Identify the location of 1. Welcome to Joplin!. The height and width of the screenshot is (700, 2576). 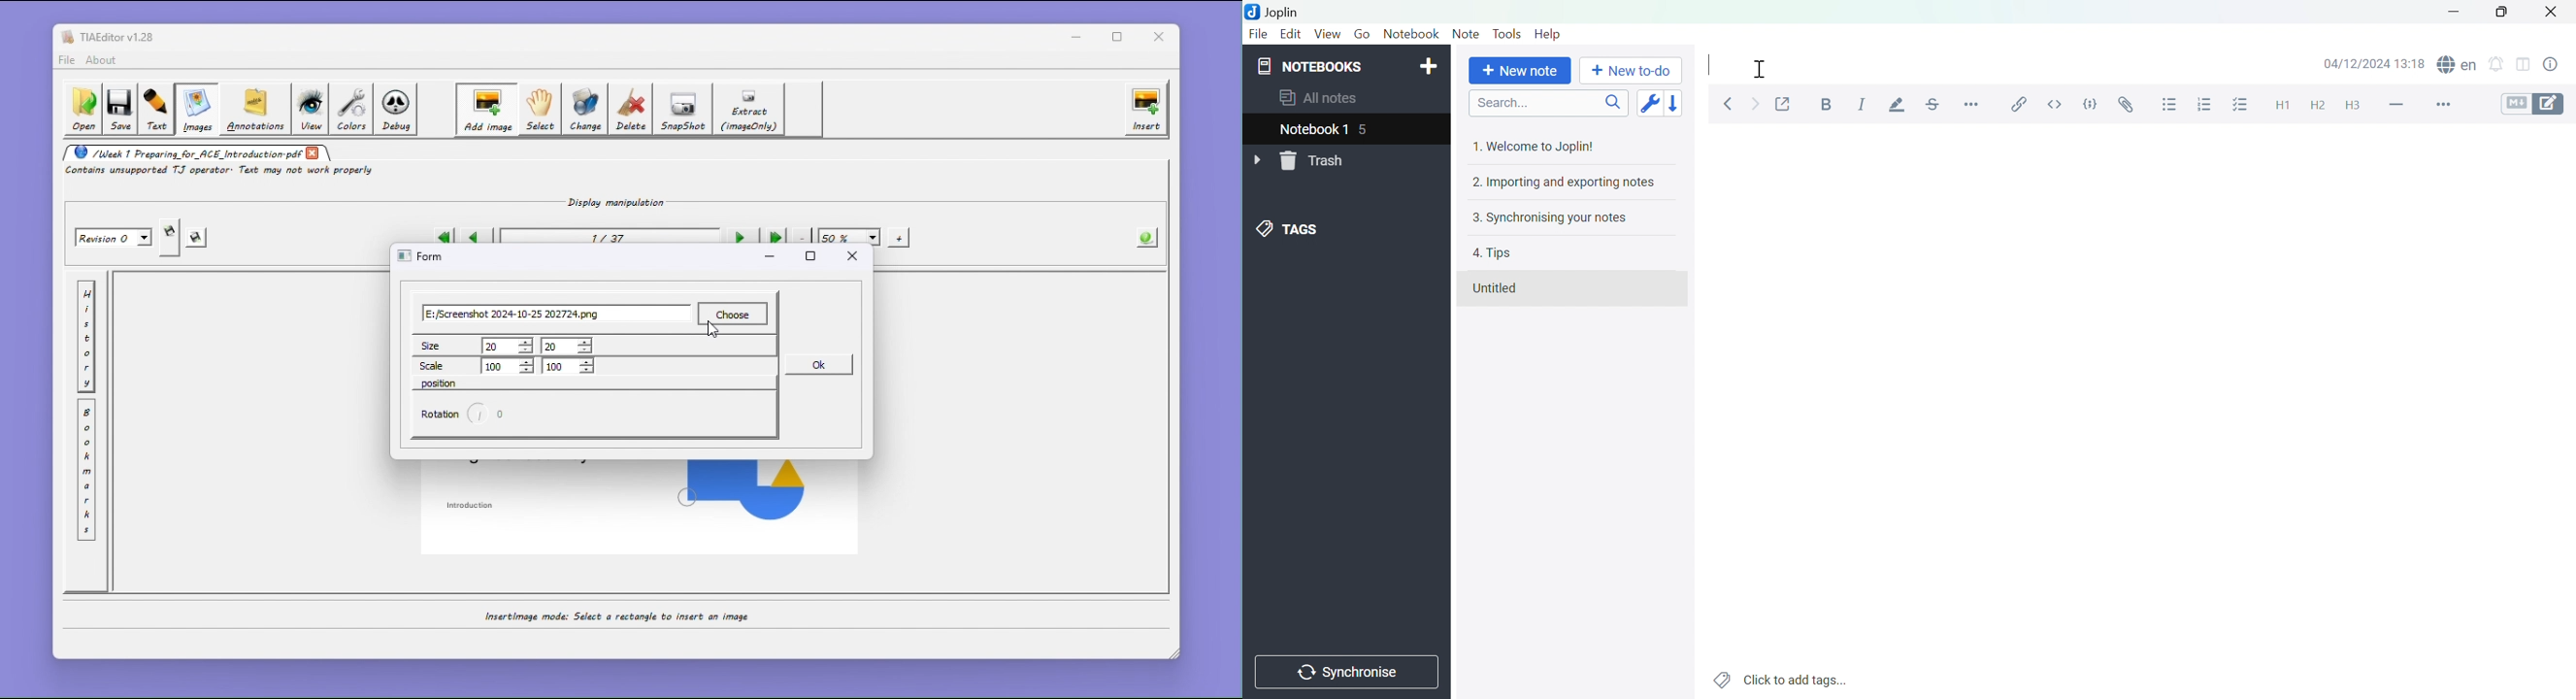
(1539, 146).